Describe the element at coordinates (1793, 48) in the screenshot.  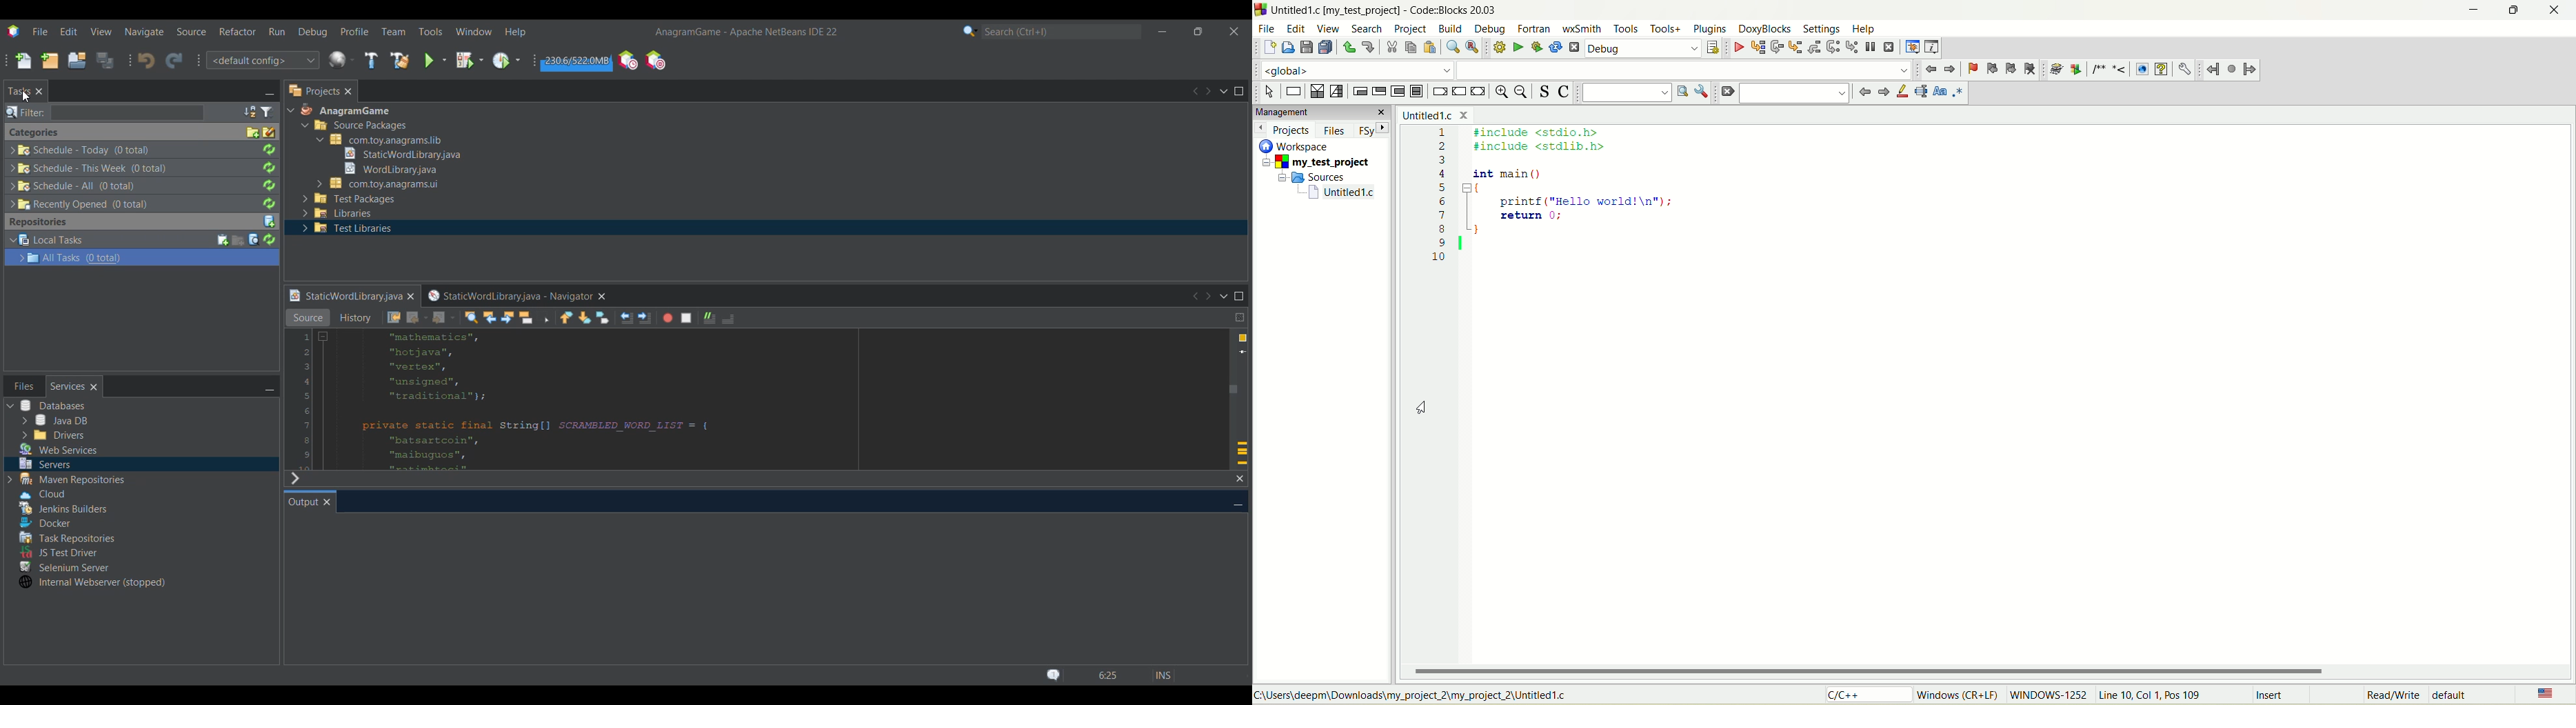
I see `step into` at that location.